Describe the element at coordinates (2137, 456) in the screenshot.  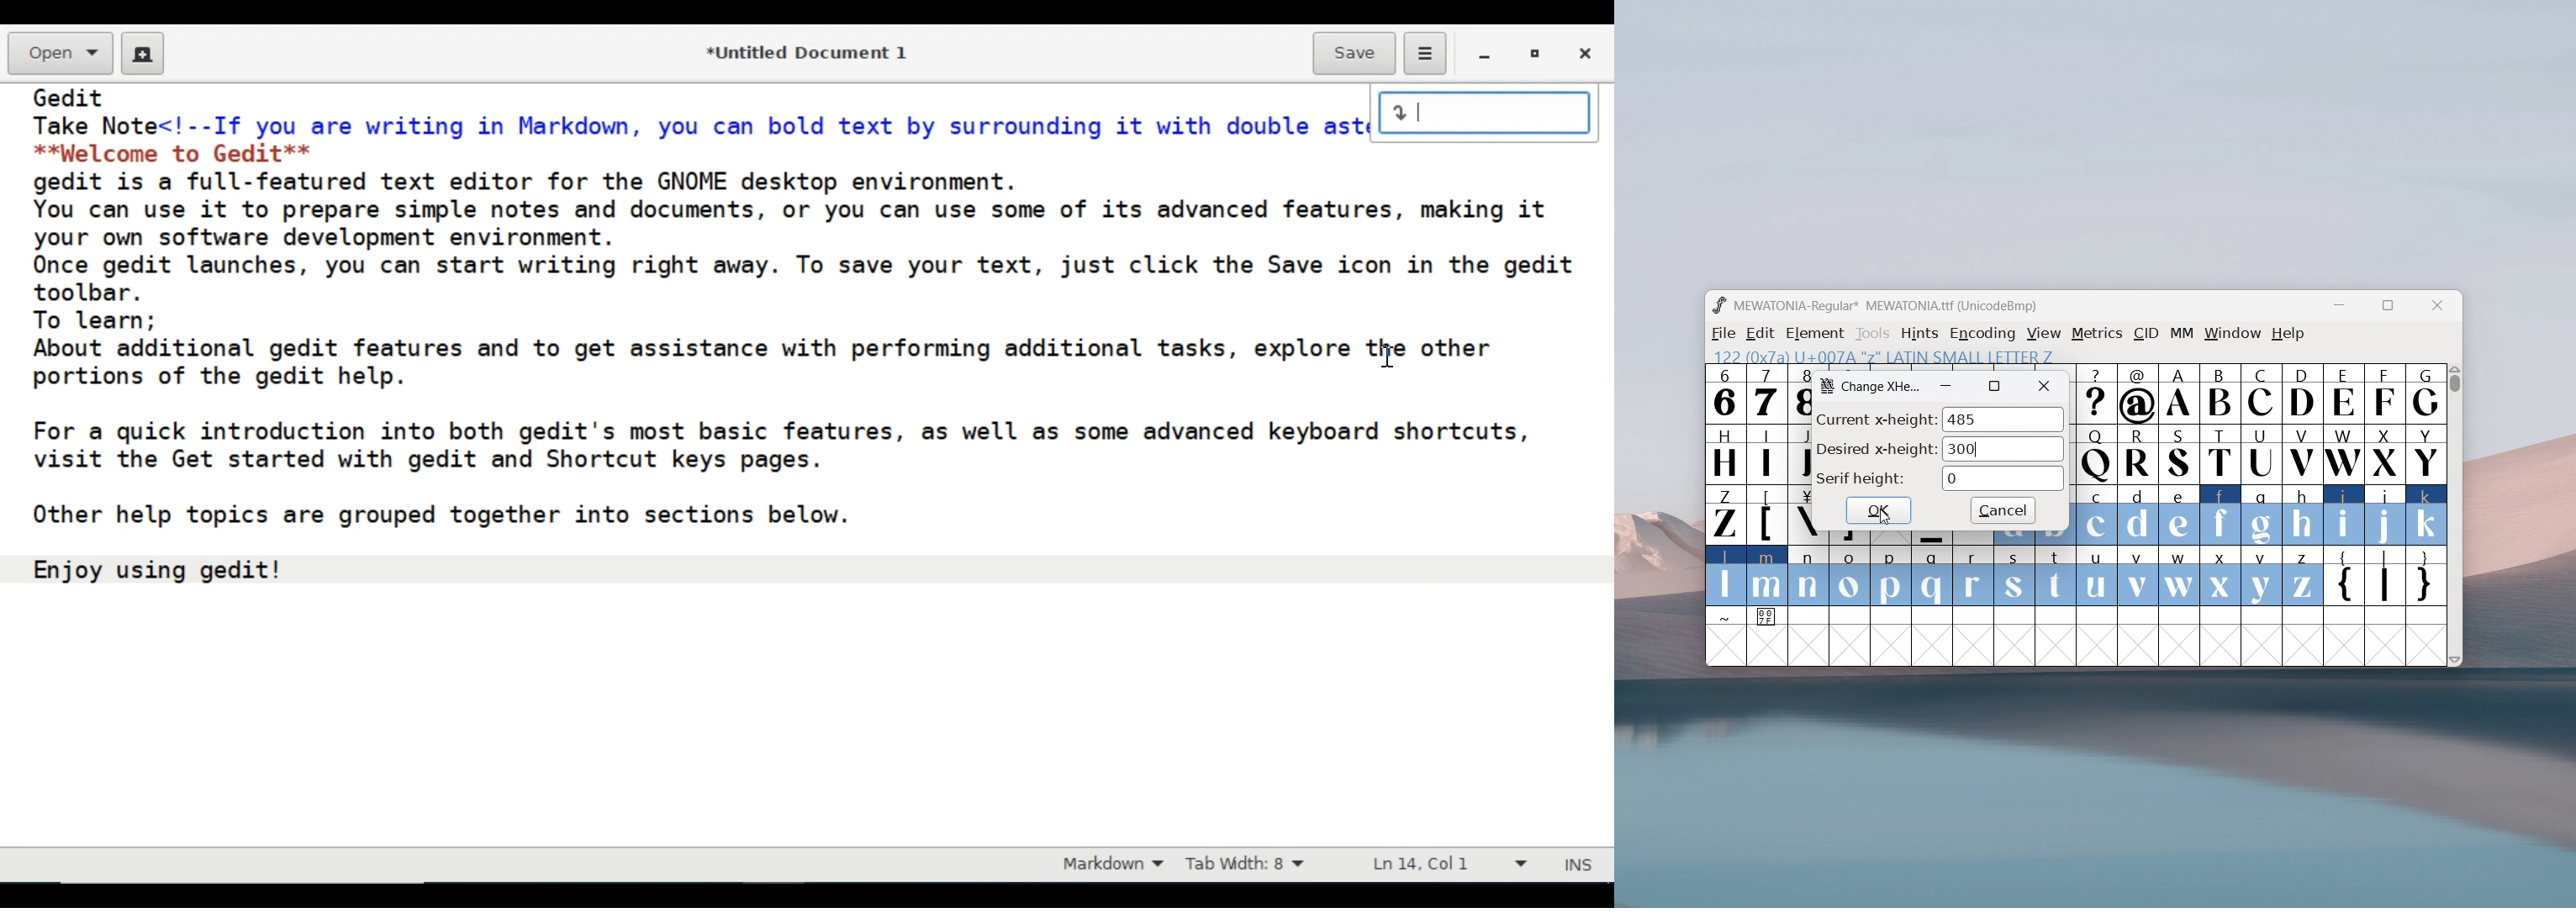
I see `R` at that location.